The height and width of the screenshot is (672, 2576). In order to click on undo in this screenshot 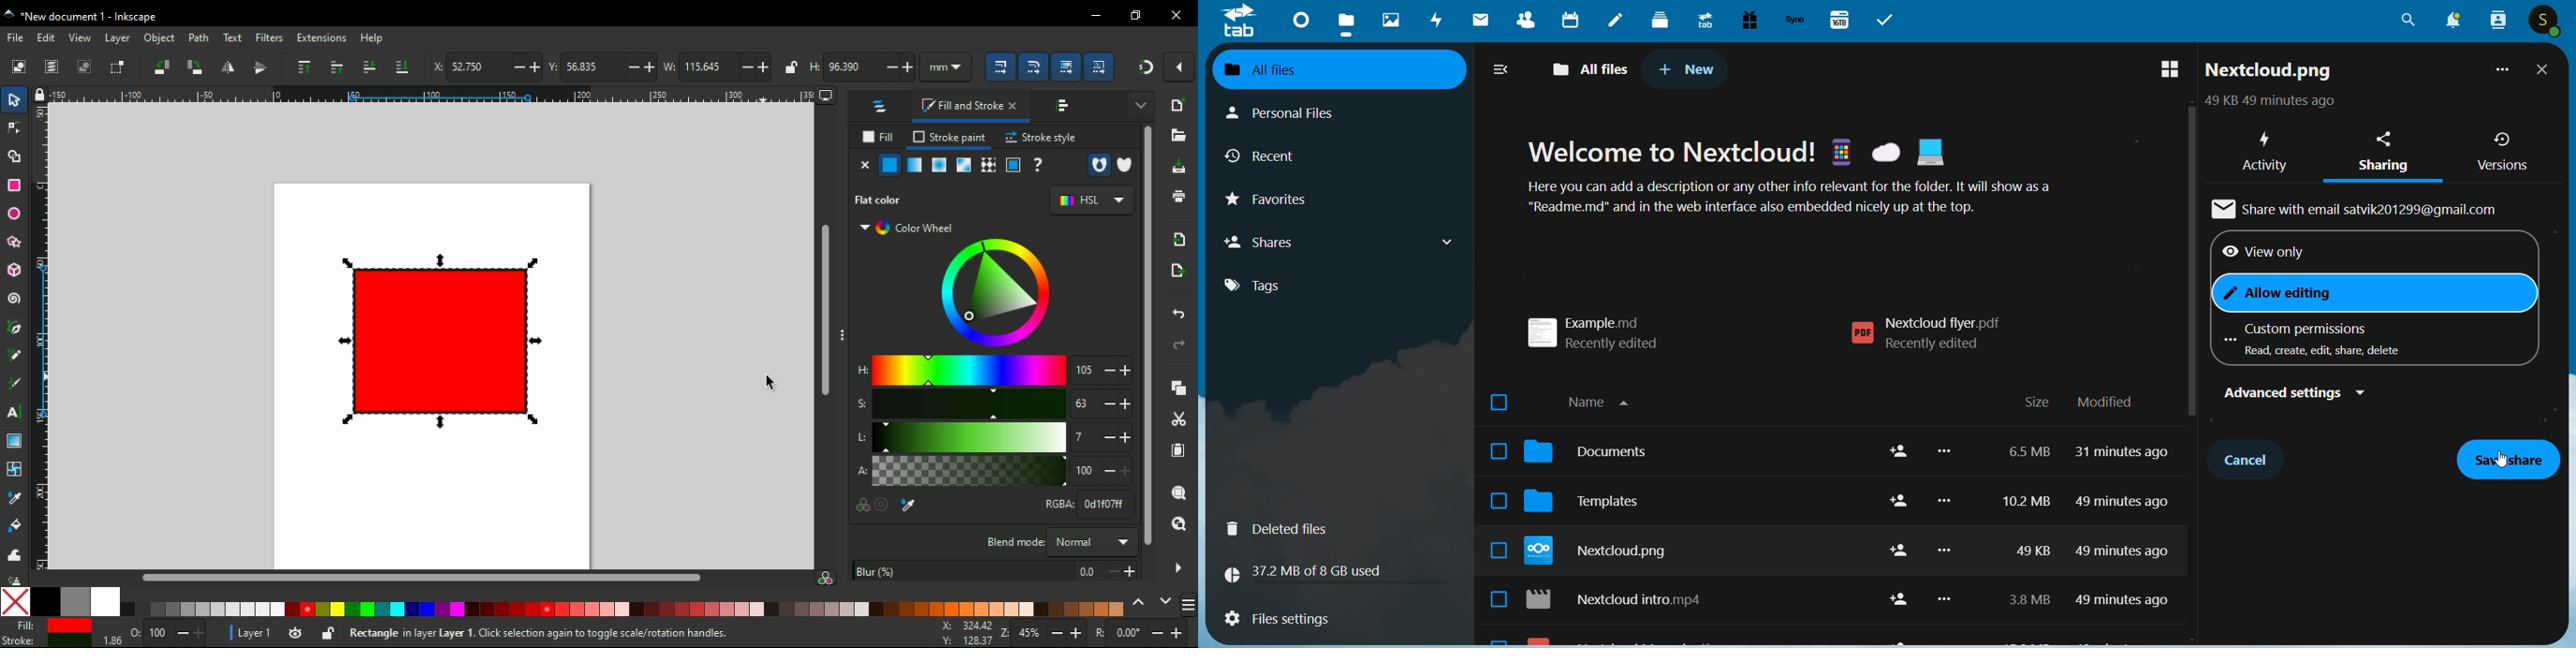, I will do `click(1179, 314)`.